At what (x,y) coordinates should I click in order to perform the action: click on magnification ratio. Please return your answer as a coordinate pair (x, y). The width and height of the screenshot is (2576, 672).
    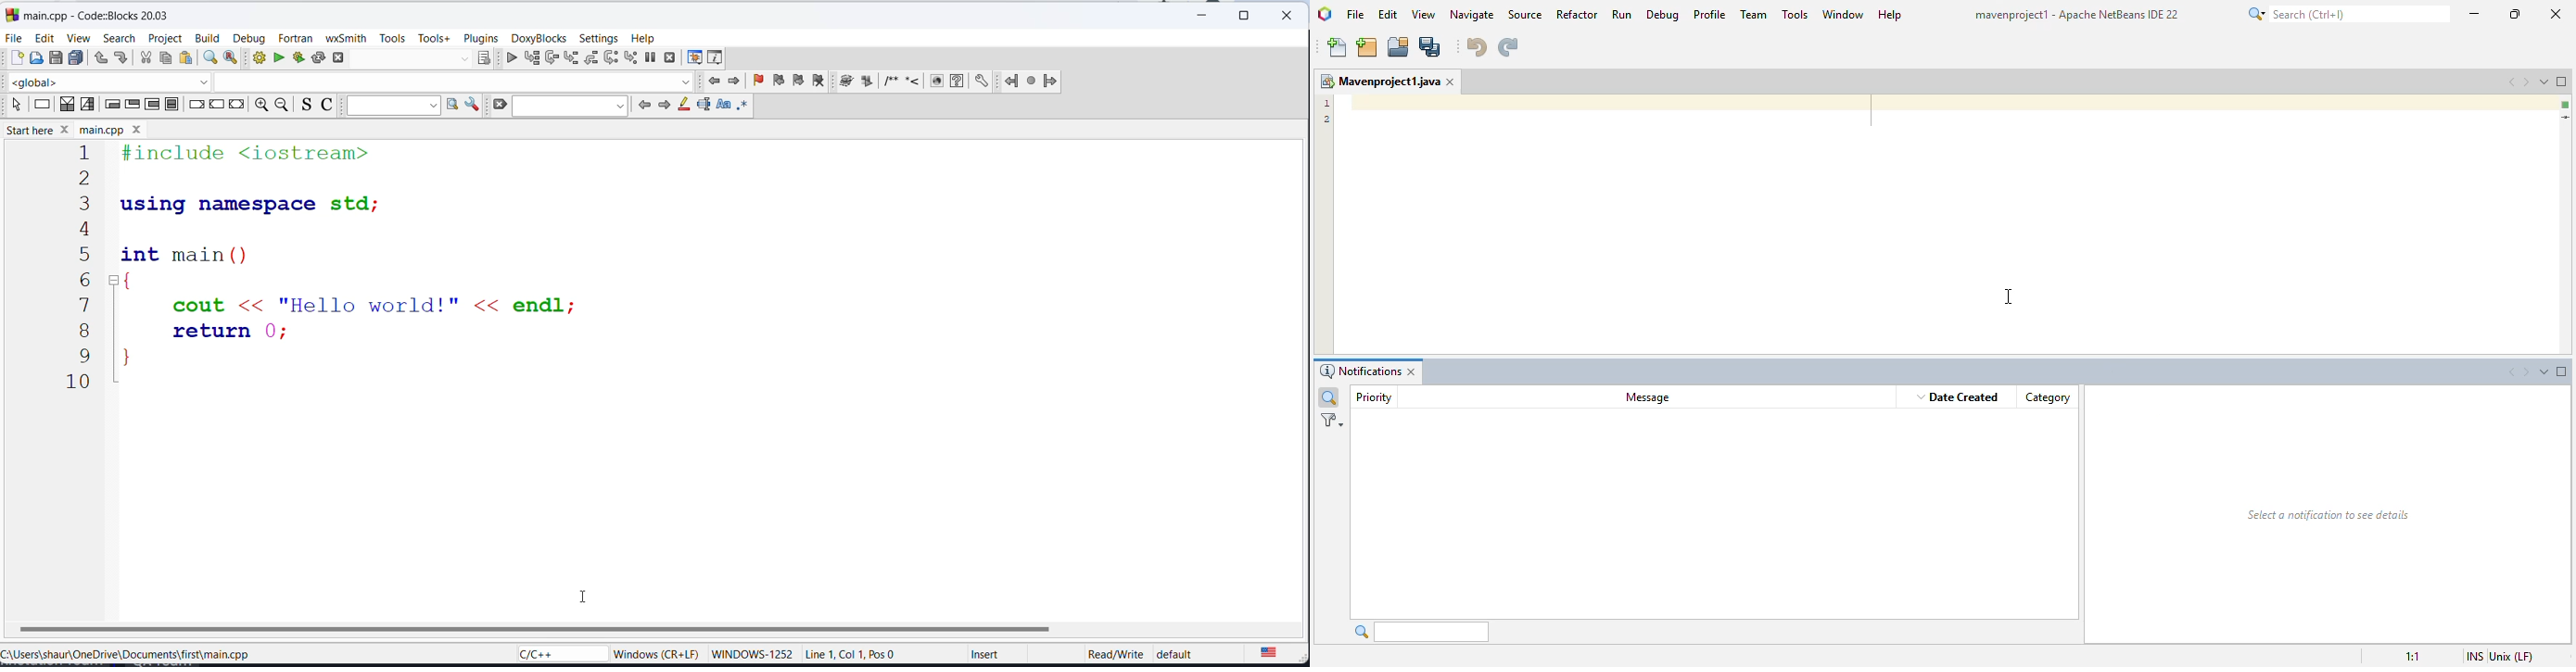
    Looking at the image, I should click on (2410, 655).